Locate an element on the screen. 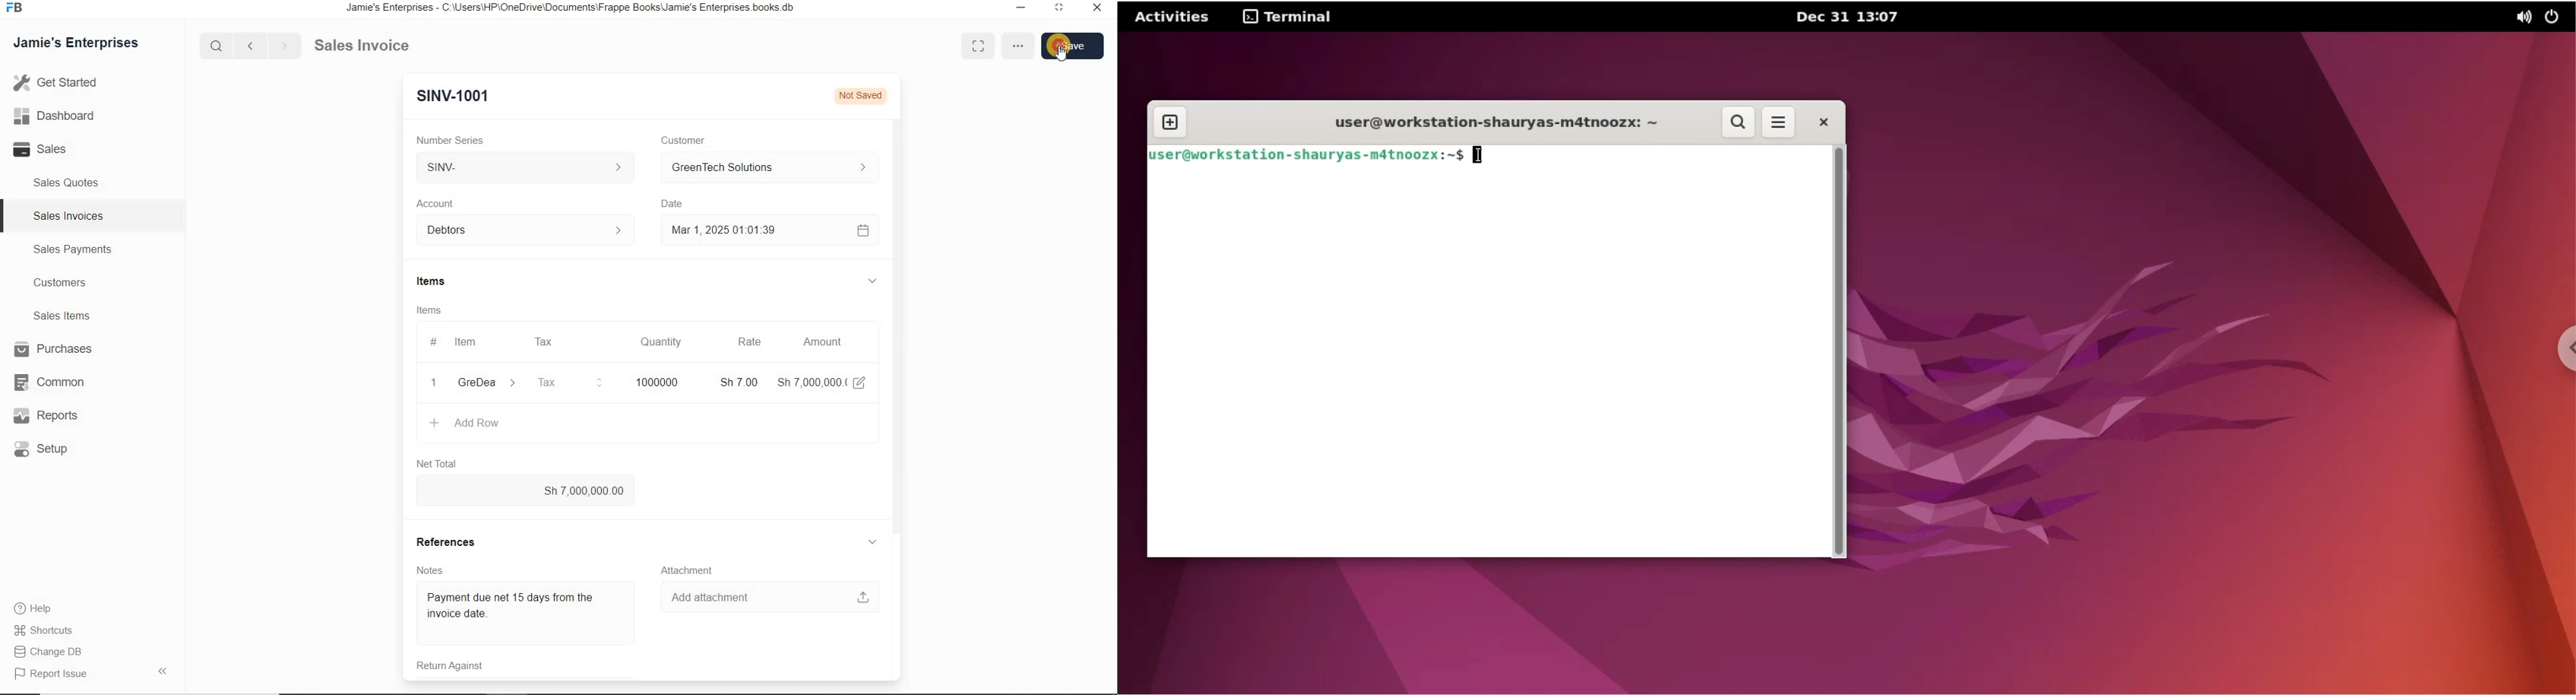 The image size is (2576, 700). Customer is located at coordinates (679, 140).